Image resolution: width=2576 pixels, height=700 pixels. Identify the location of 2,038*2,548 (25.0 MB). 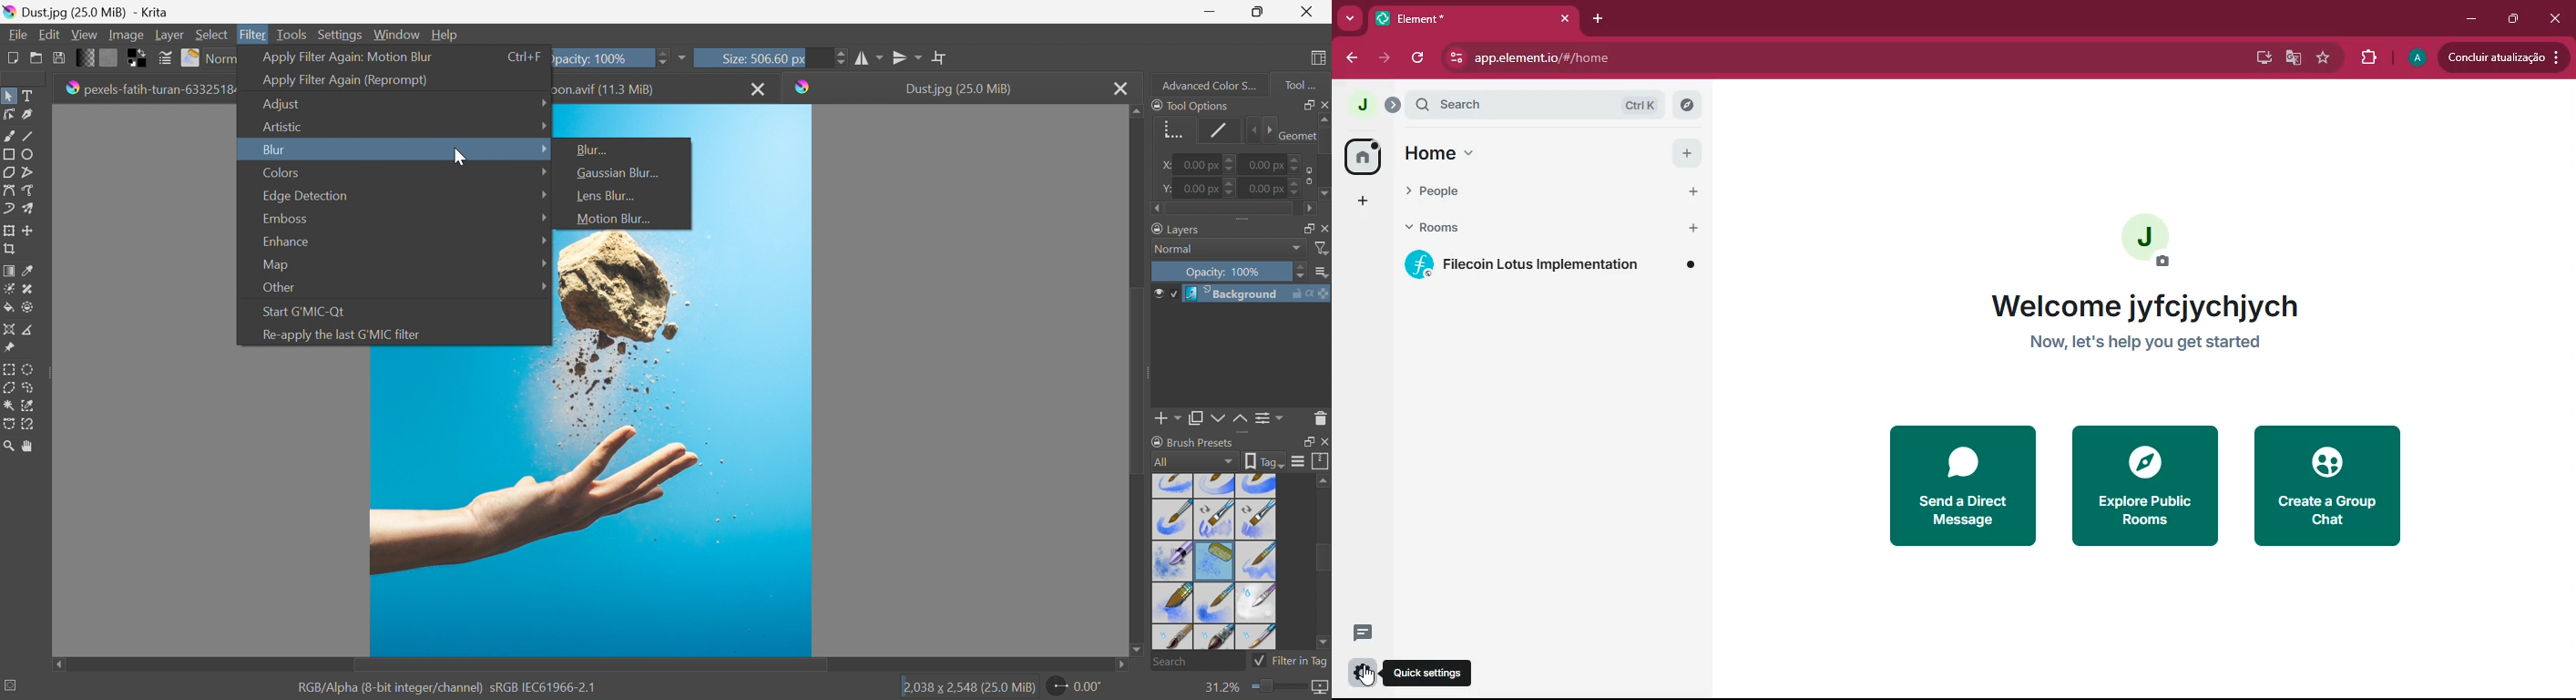
(970, 688).